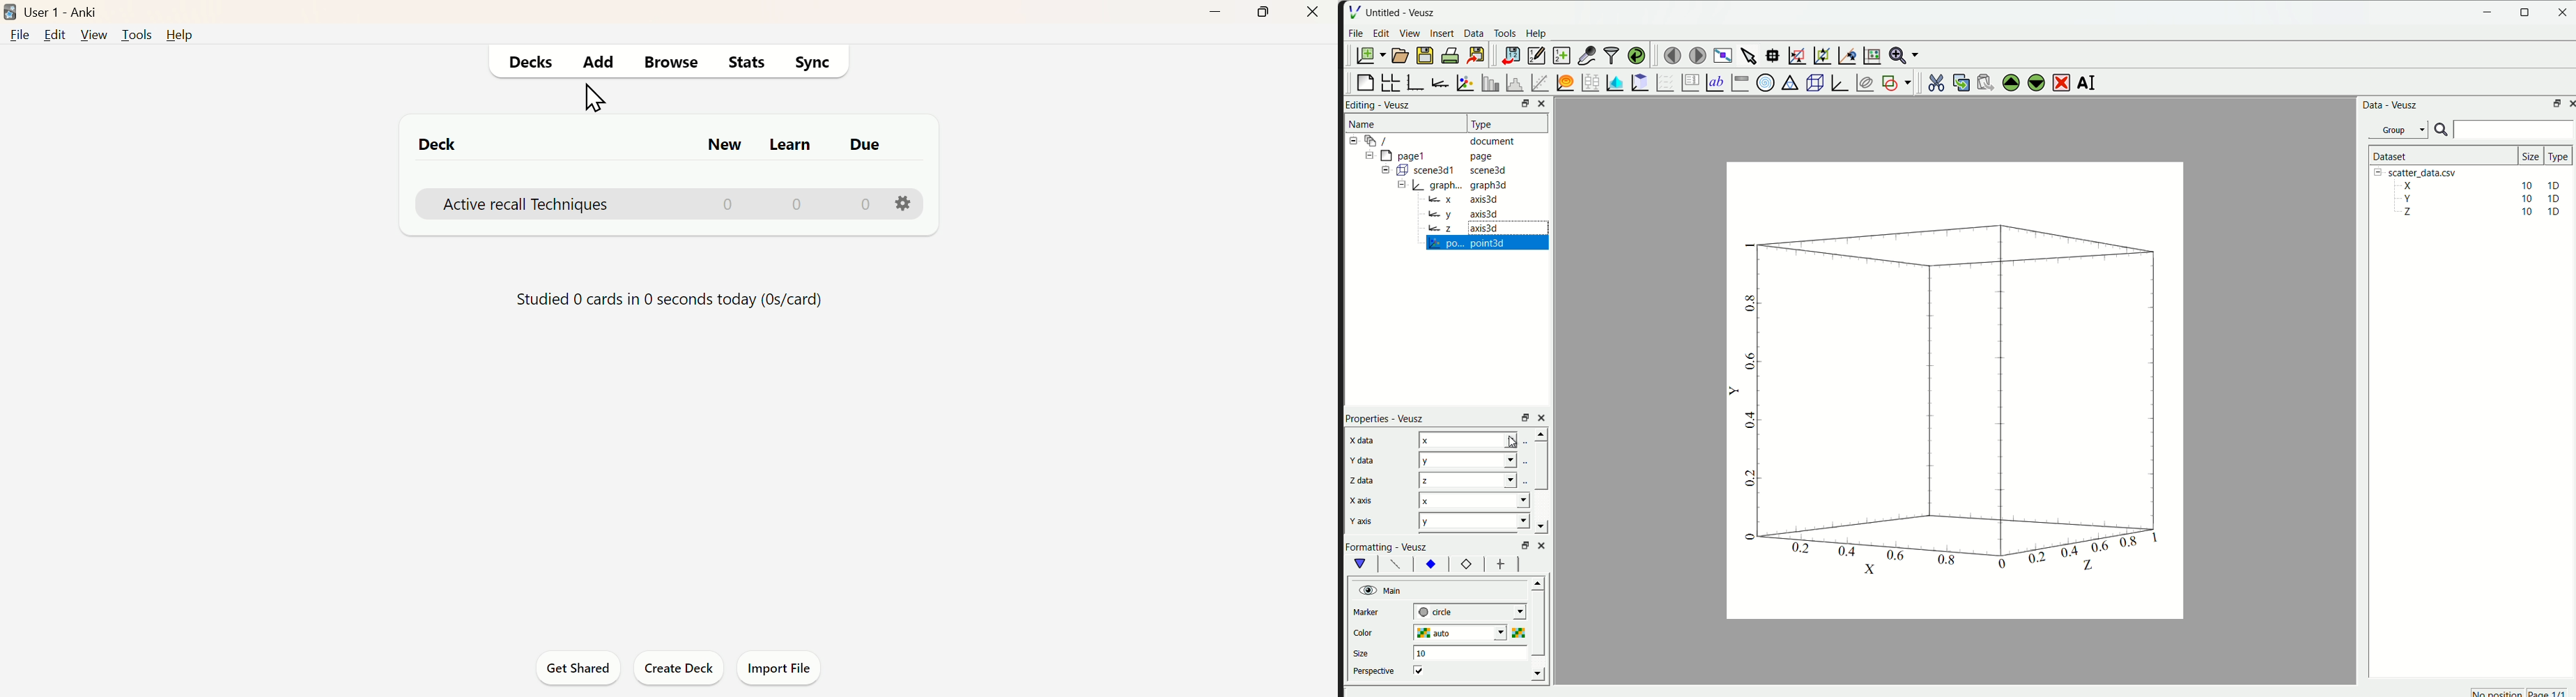 Image resolution: width=2576 pixels, height=700 pixels. What do you see at coordinates (741, 66) in the screenshot?
I see `Stats` at bounding box center [741, 66].